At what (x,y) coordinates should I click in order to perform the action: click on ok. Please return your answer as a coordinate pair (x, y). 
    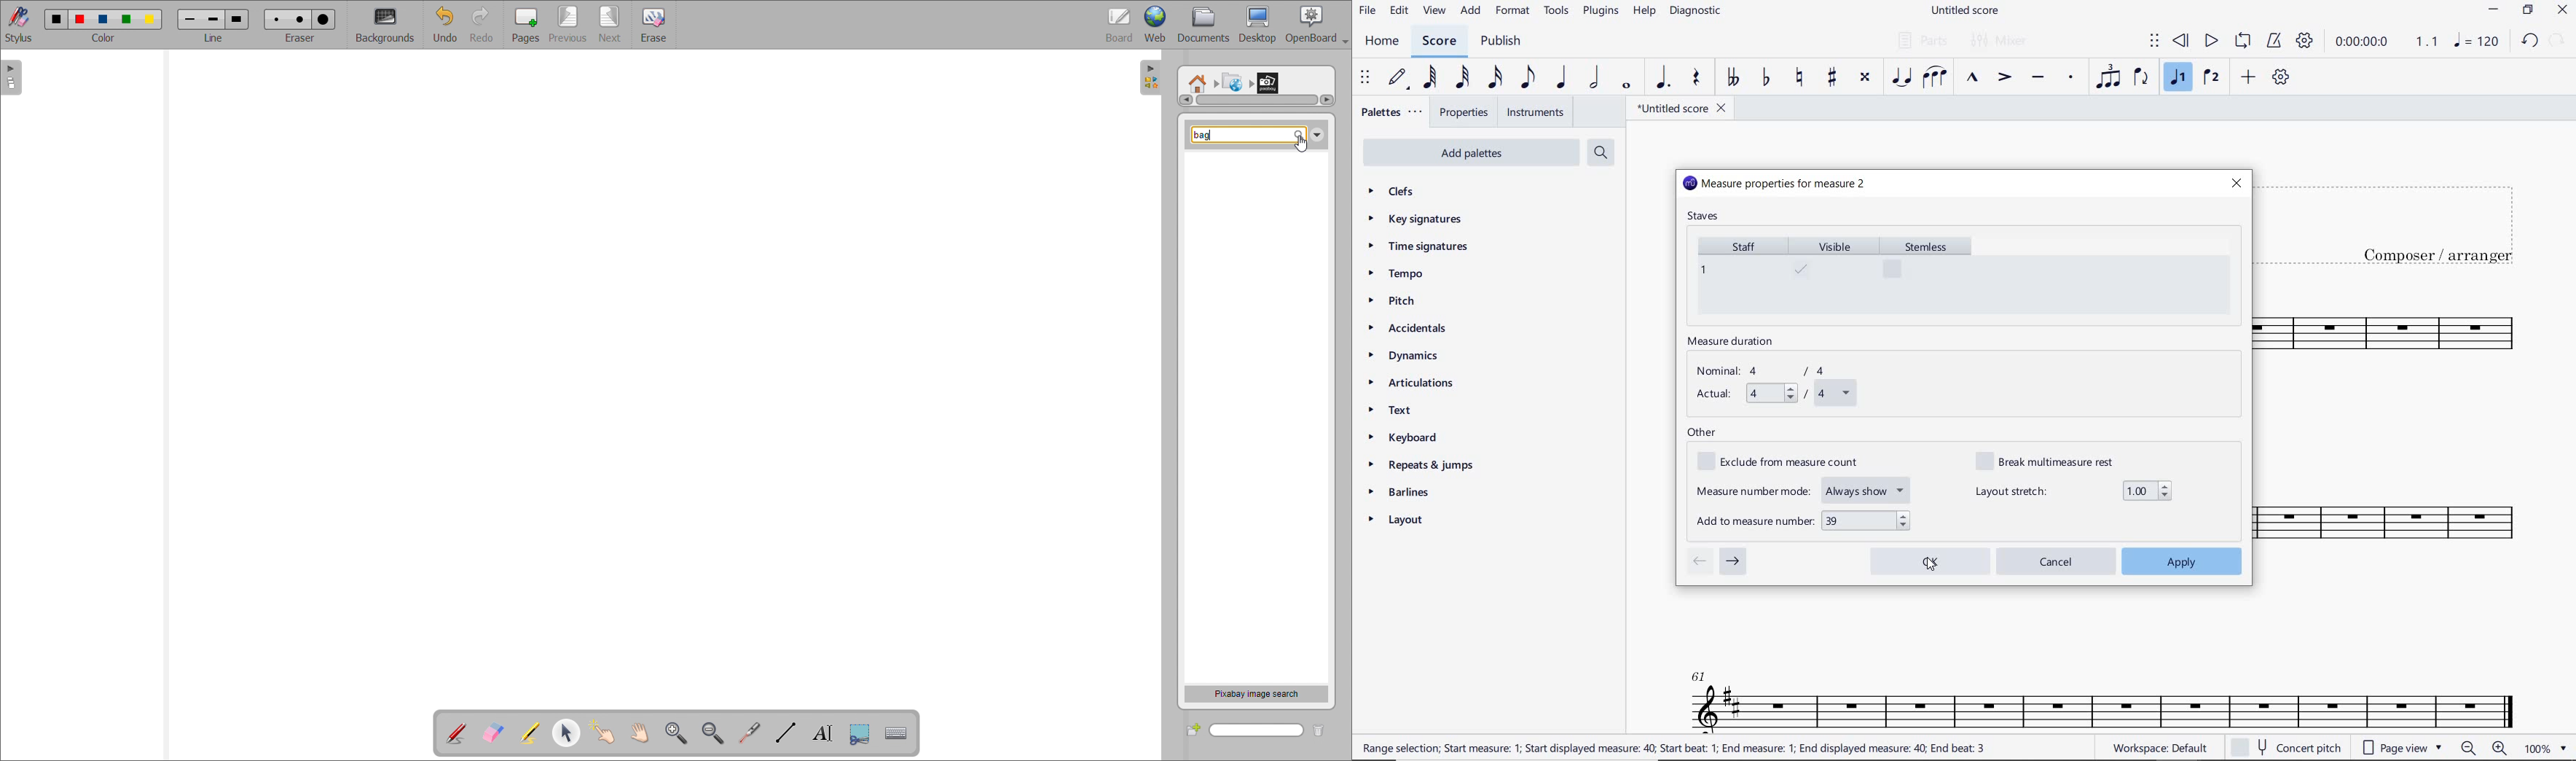
    Looking at the image, I should click on (1929, 559).